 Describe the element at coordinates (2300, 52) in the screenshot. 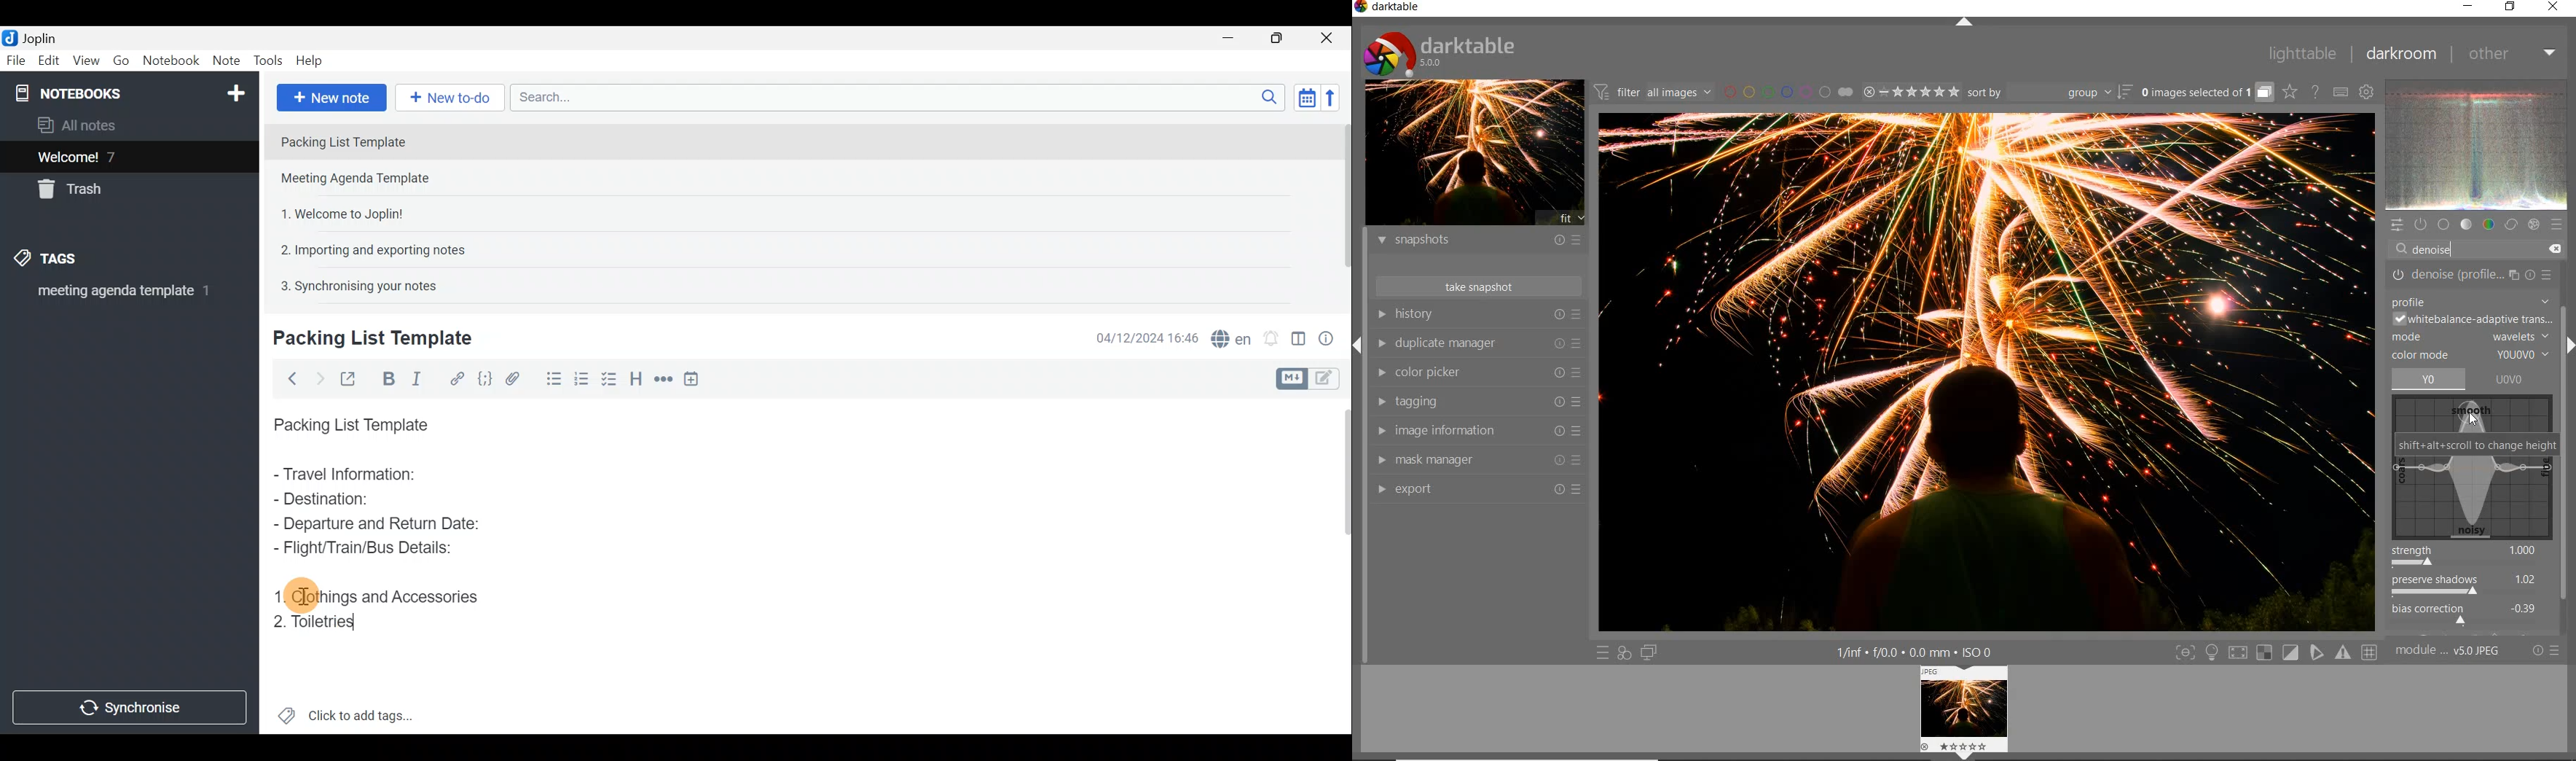

I see `lighttable` at that location.